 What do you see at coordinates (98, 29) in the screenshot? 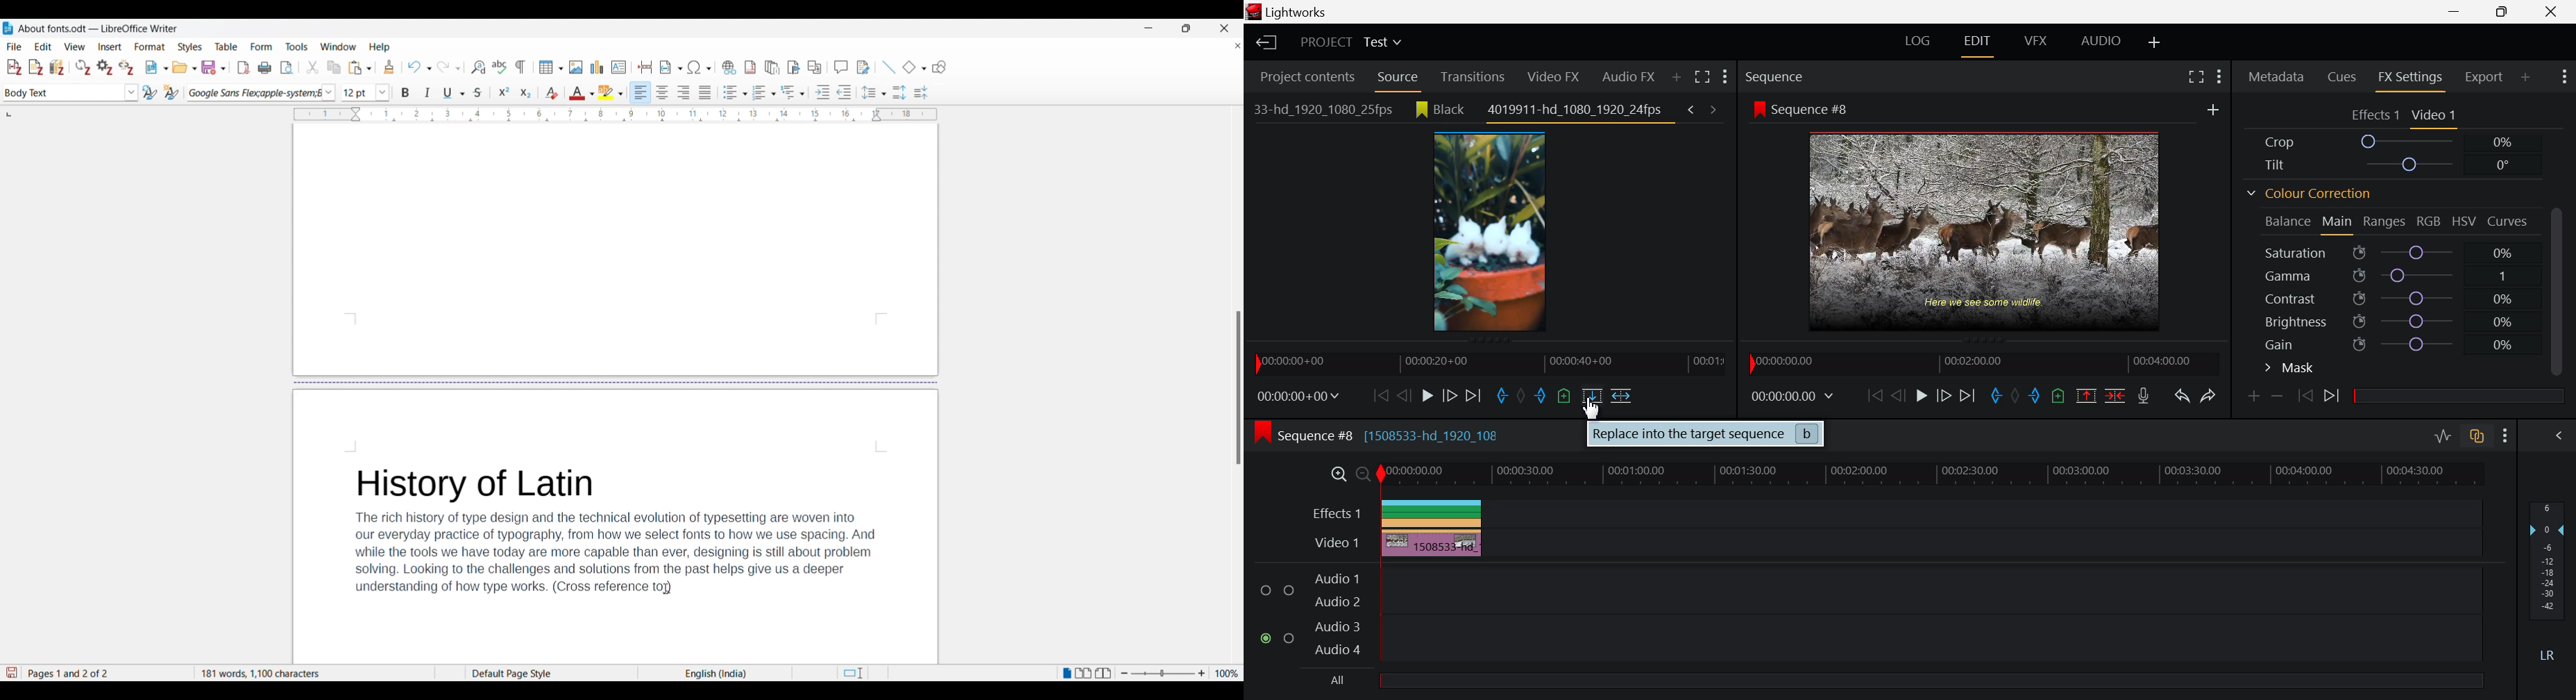
I see `About fonts.odt- LibreOffice Writer` at bounding box center [98, 29].